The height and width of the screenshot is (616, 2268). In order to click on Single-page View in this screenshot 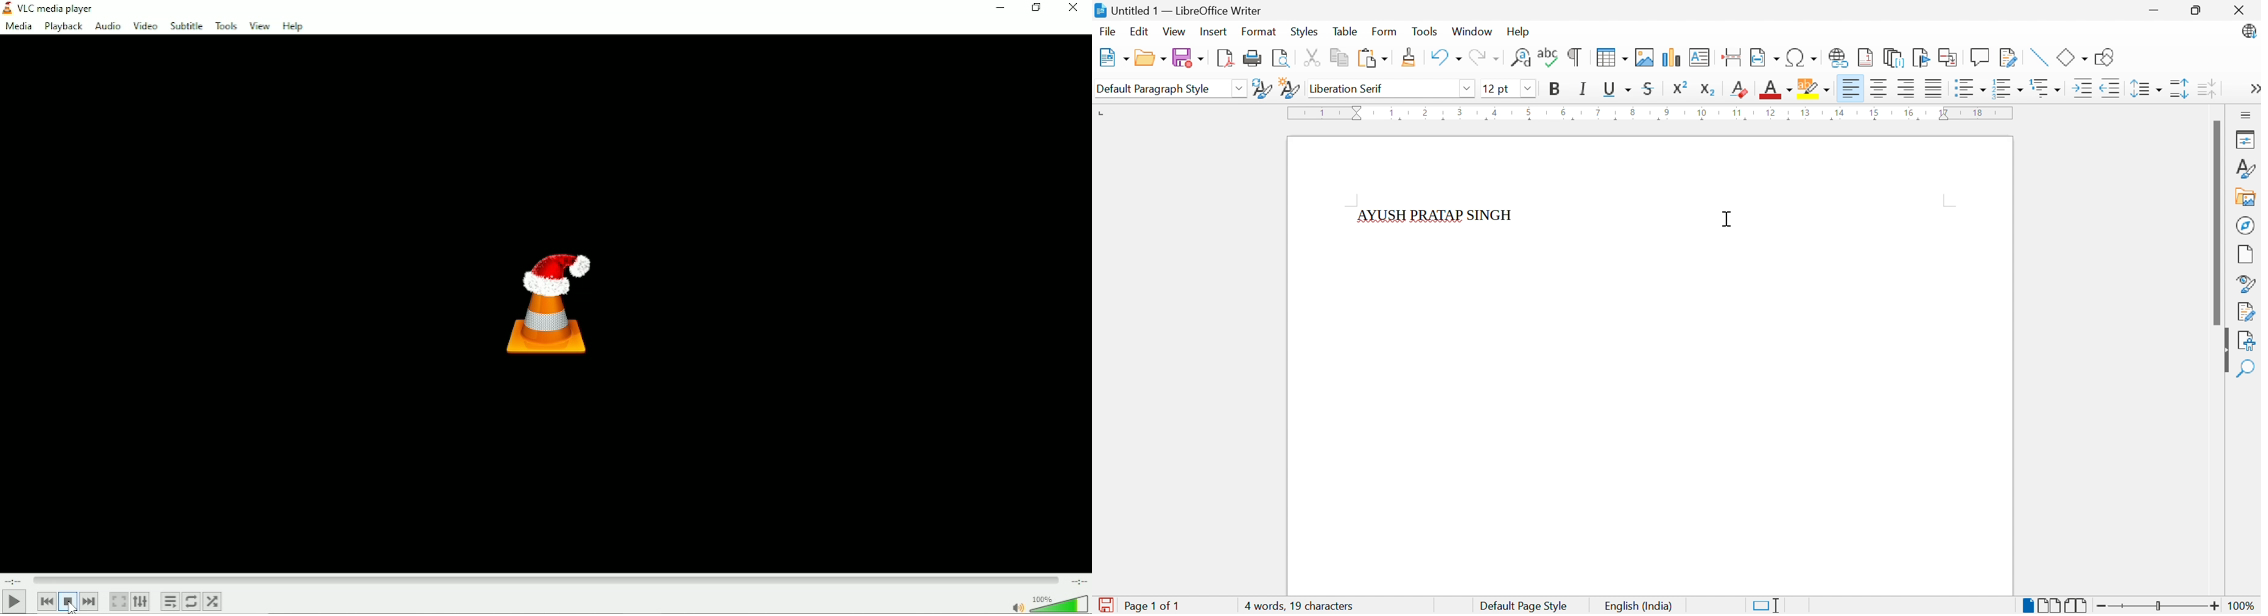, I will do `click(2028, 605)`.